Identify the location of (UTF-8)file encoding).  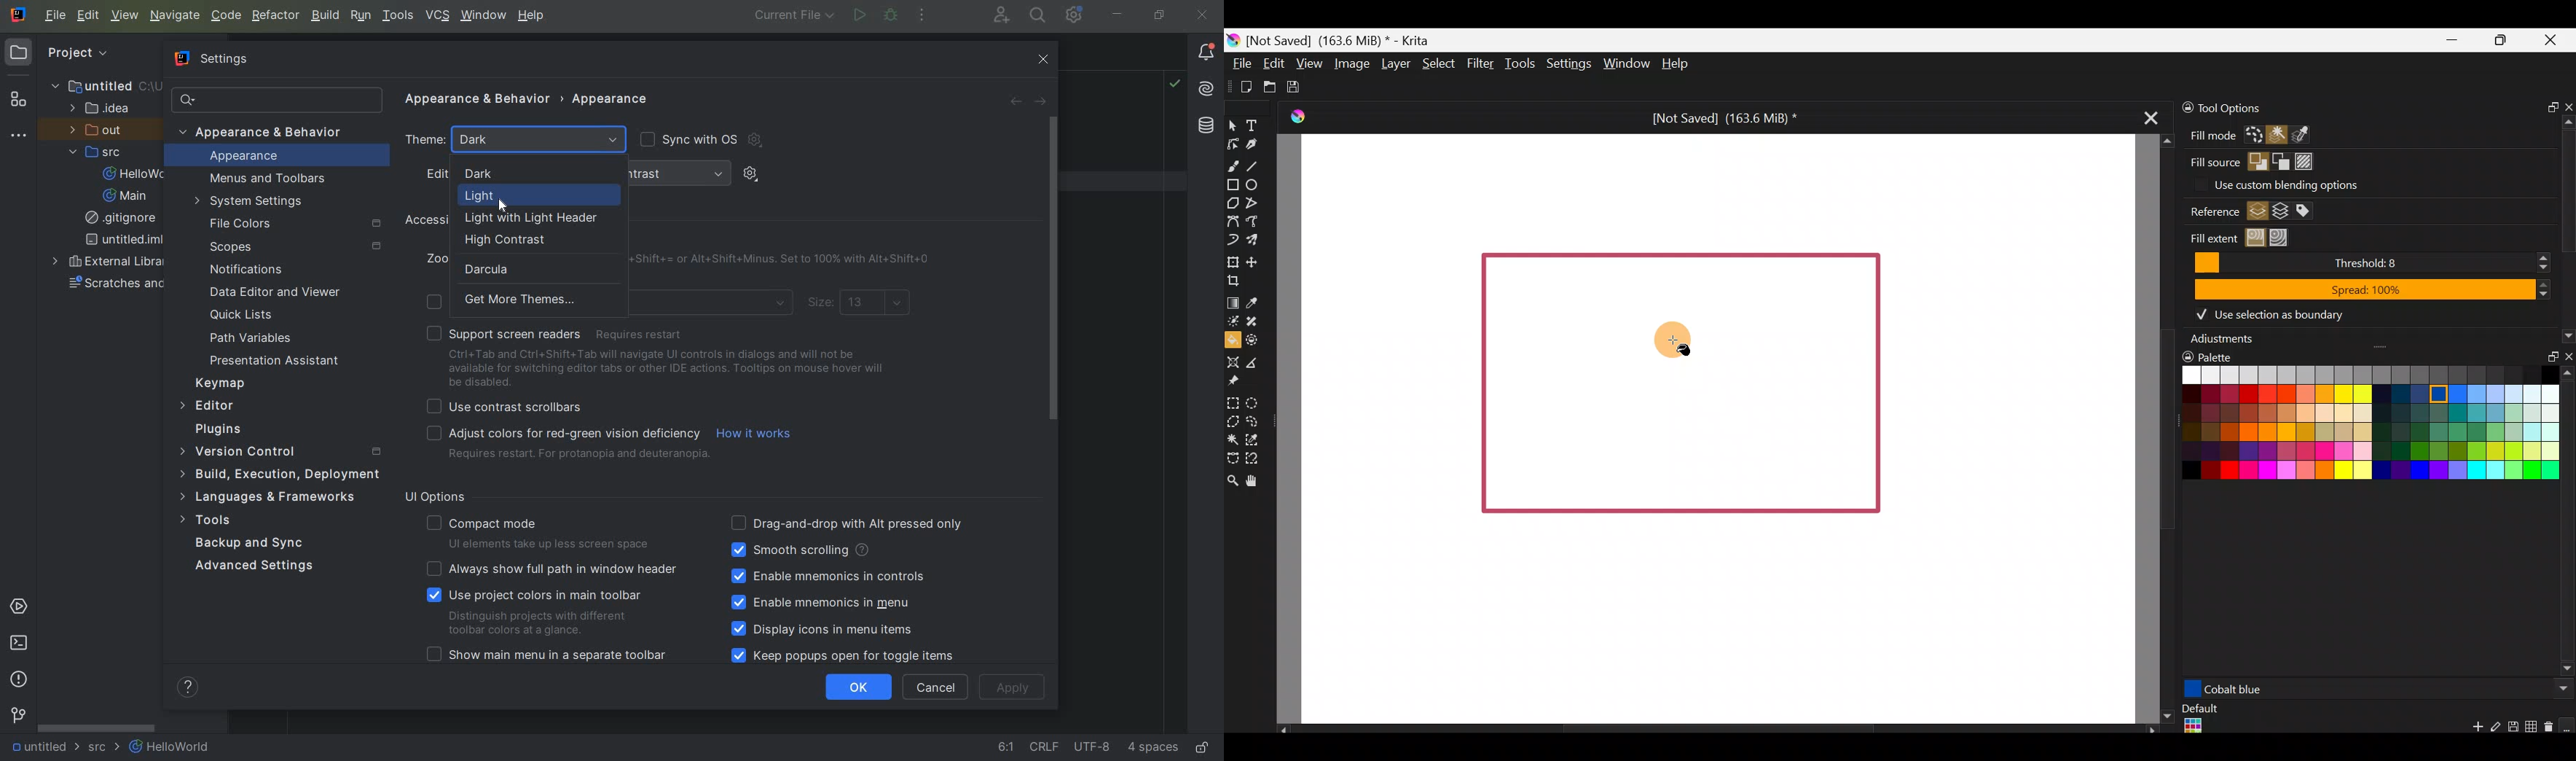
(1094, 749).